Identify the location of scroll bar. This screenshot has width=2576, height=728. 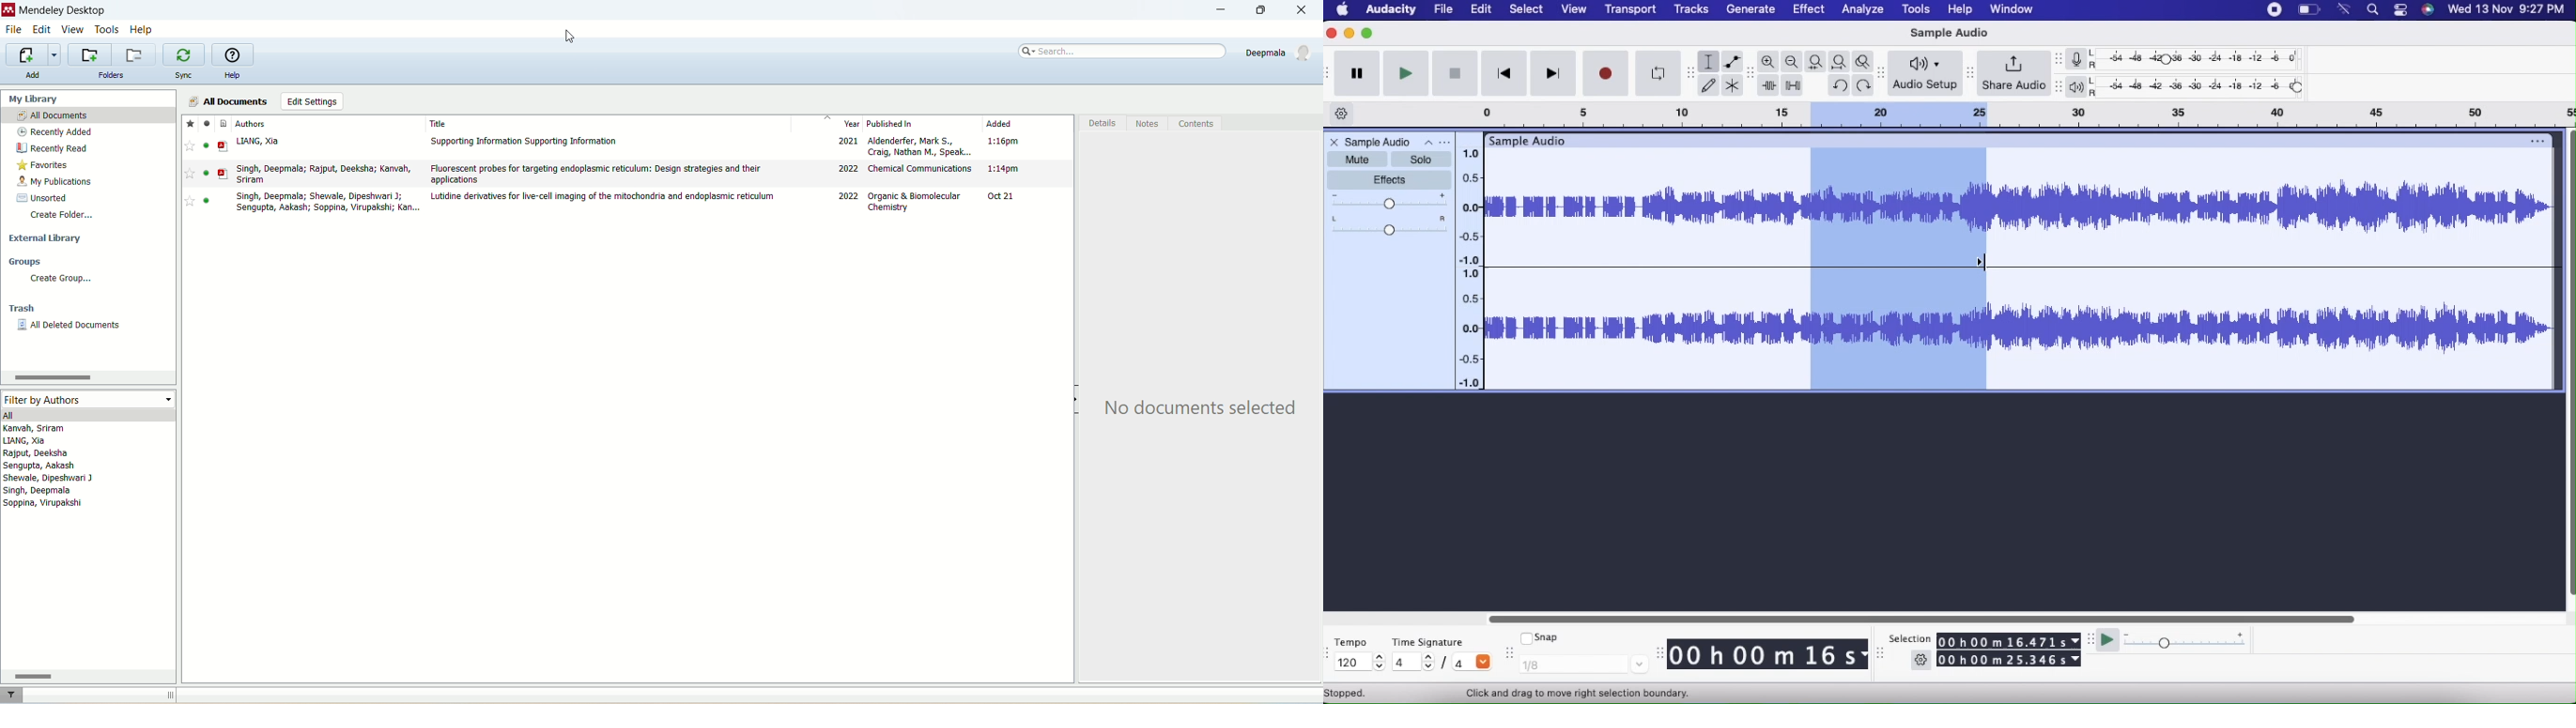
(86, 678).